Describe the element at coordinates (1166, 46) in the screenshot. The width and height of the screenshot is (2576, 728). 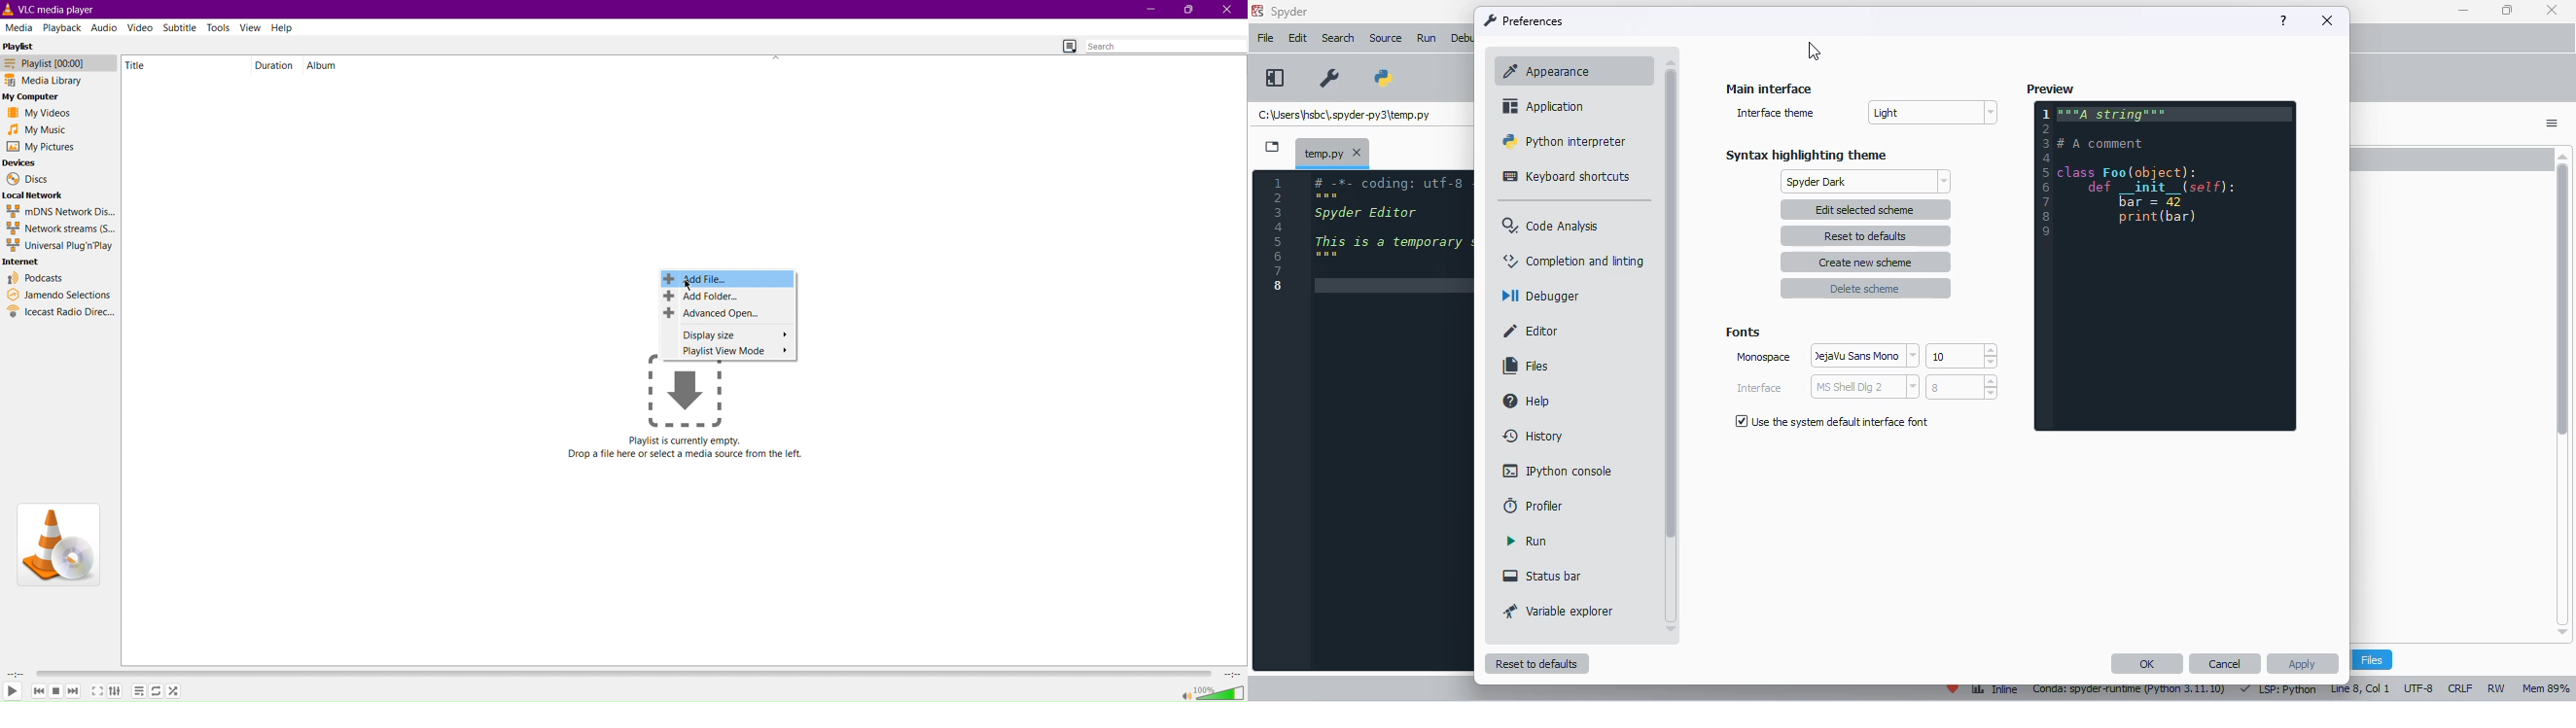
I see `Search bar` at that location.